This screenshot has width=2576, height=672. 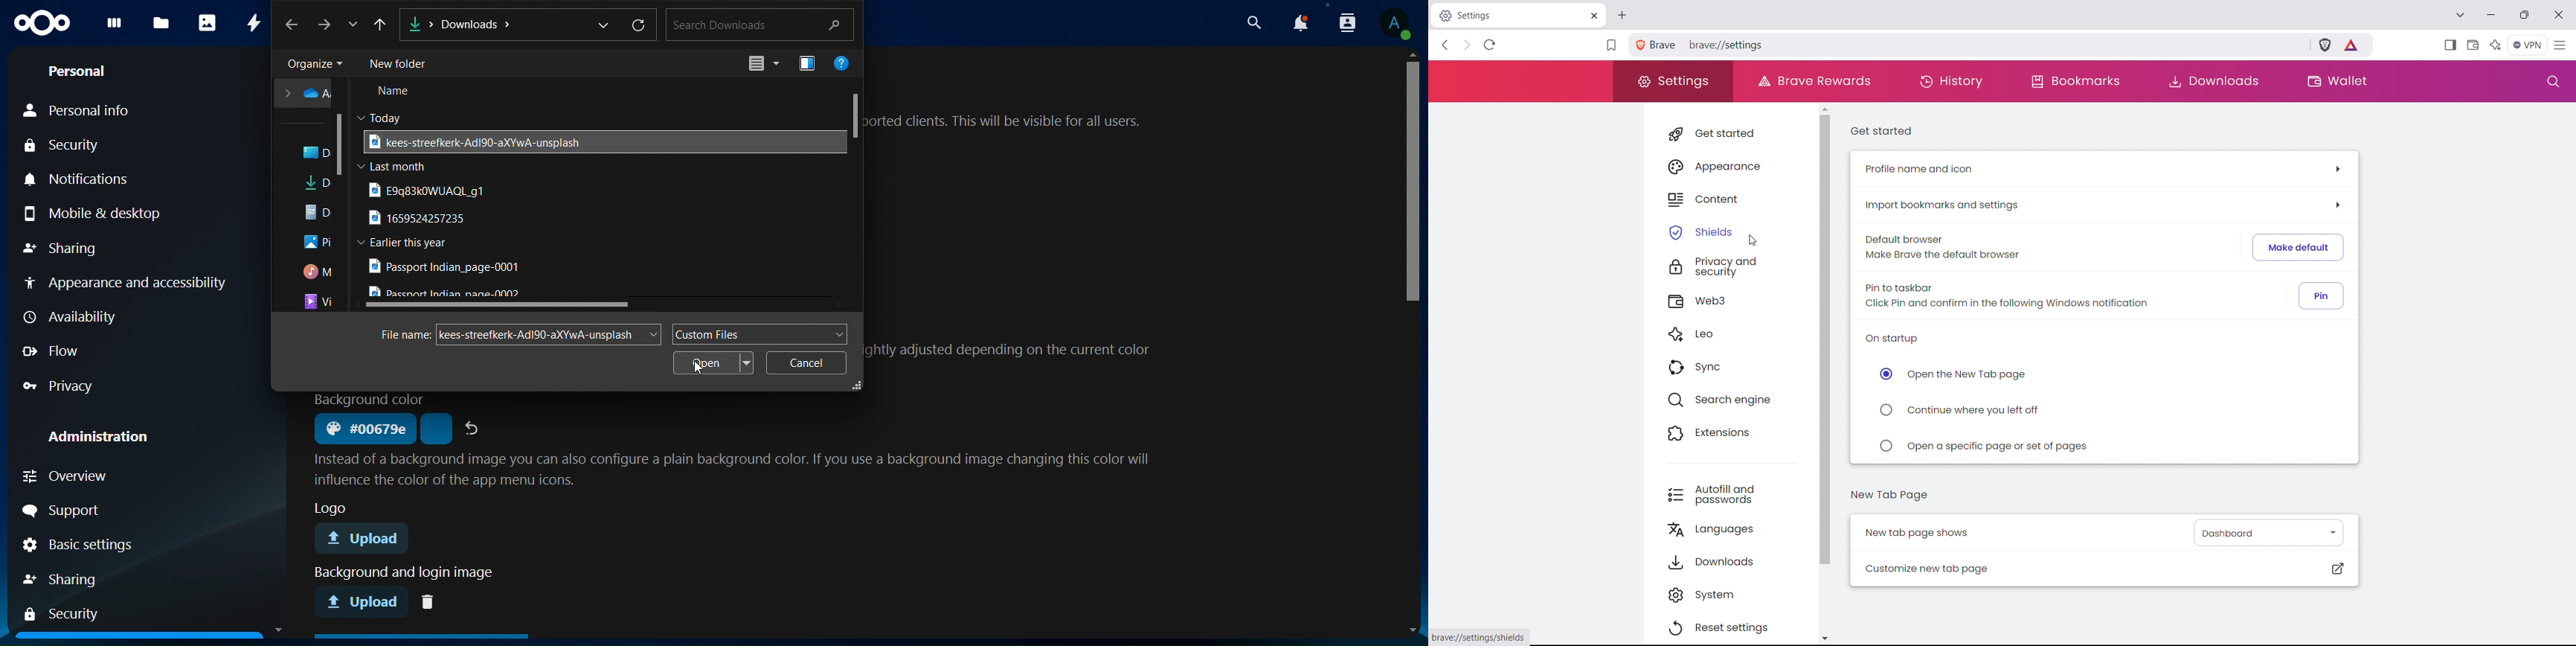 What do you see at coordinates (757, 24) in the screenshot?
I see `search downloads` at bounding box center [757, 24].